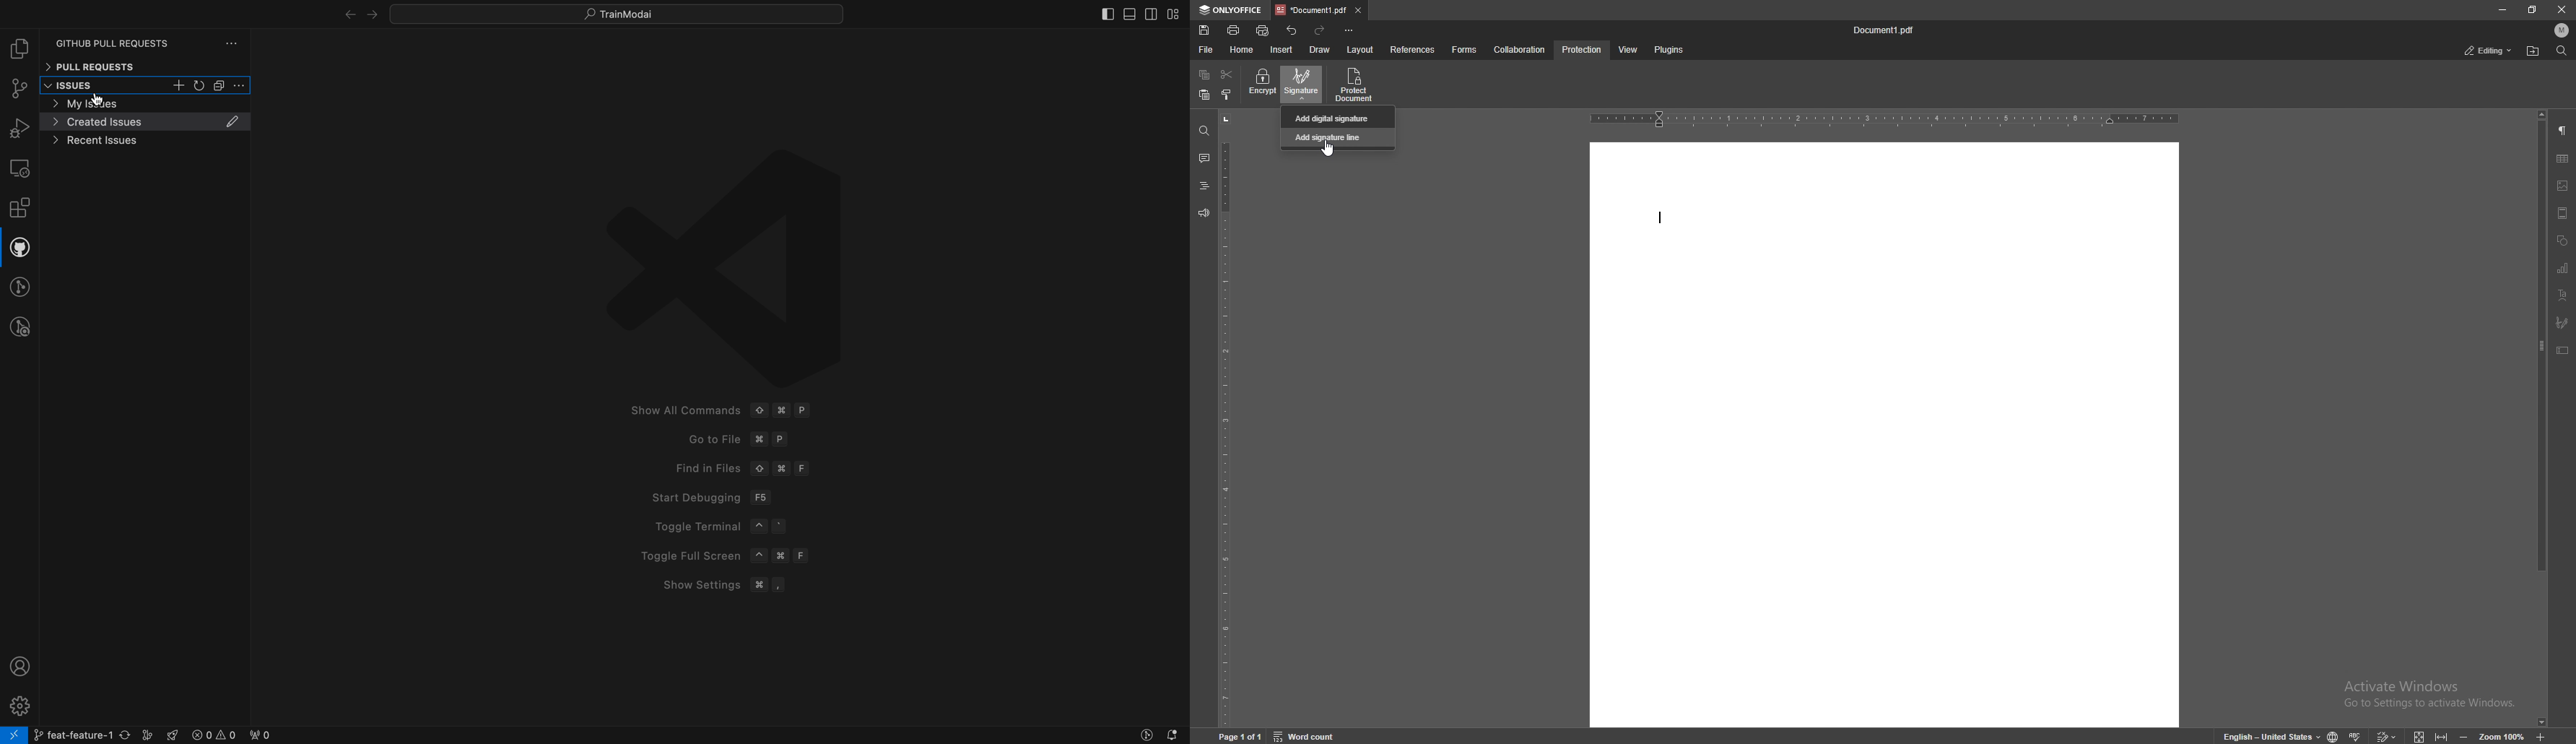 This screenshot has width=2576, height=756. What do you see at coordinates (2502, 9) in the screenshot?
I see `minimize` at bounding box center [2502, 9].